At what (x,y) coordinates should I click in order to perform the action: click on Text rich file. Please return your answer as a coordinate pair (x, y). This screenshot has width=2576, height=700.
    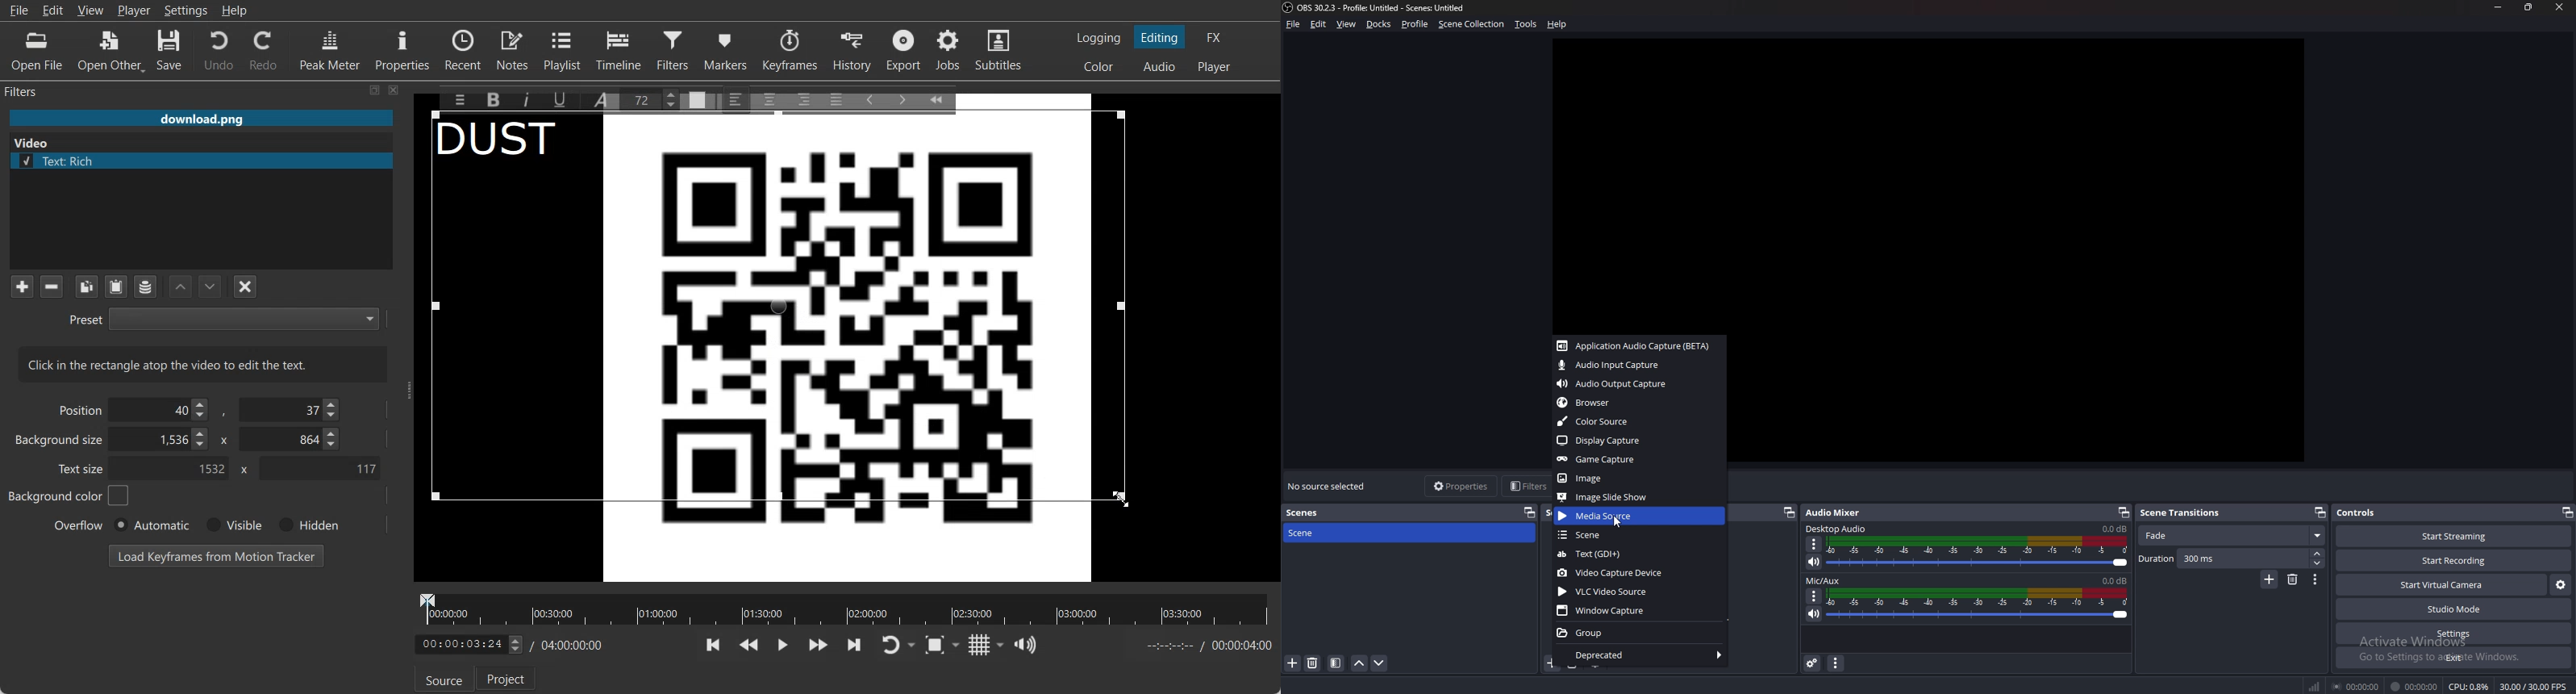
    Looking at the image, I should click on (207, 161).